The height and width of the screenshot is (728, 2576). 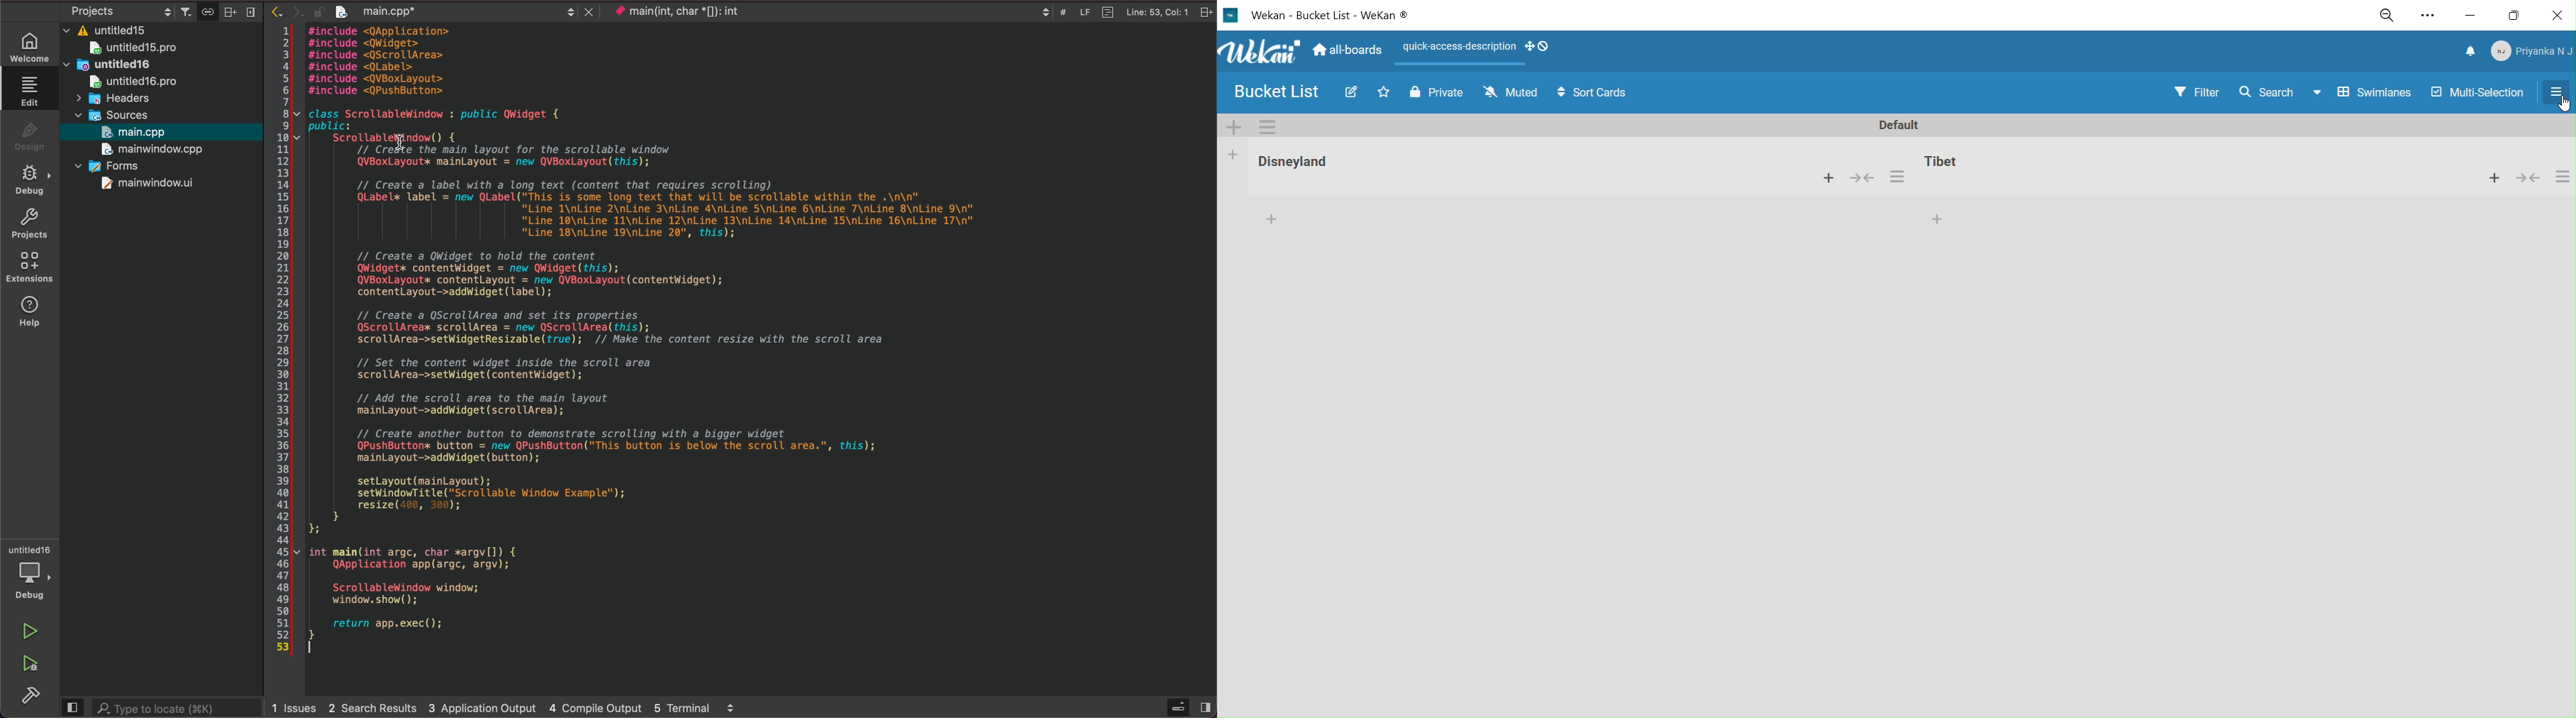 What do you see at coordinates (1938, 221) in the screenshot?
I see `add card to the bottom of the list` at bounding box center [1938, 221].